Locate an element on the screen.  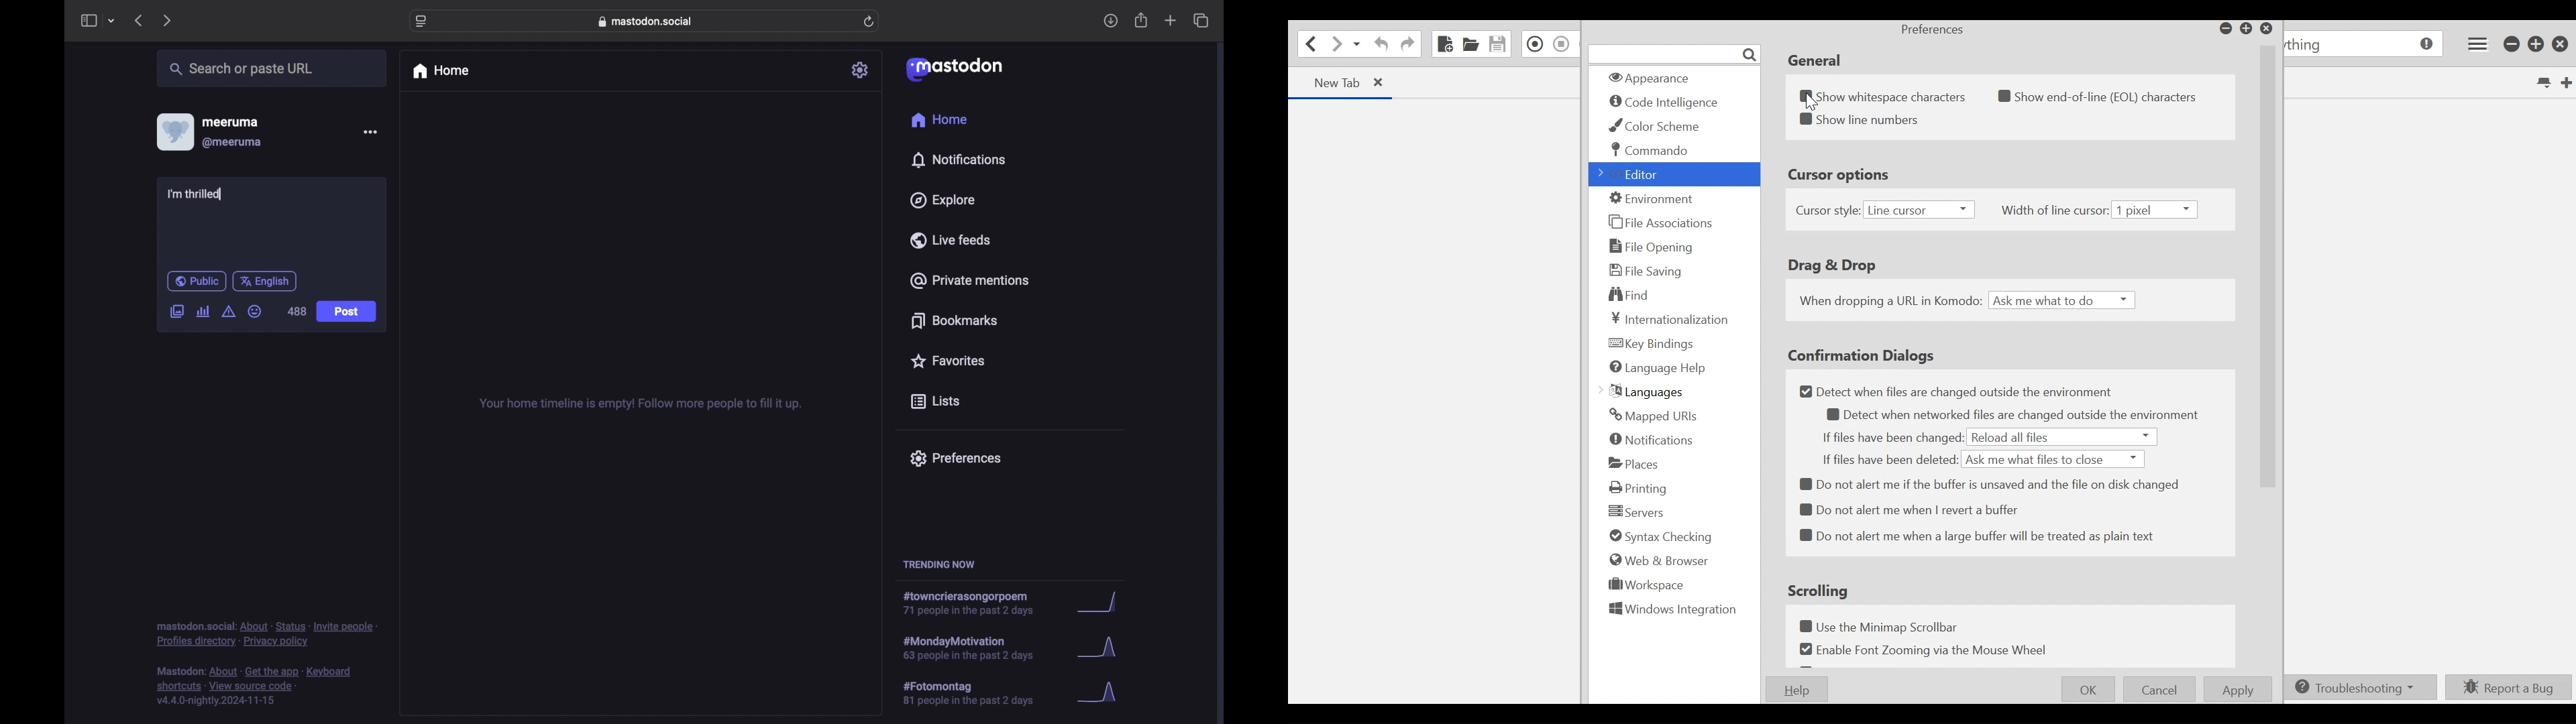
minimize is located at coordinates (2224, 28).